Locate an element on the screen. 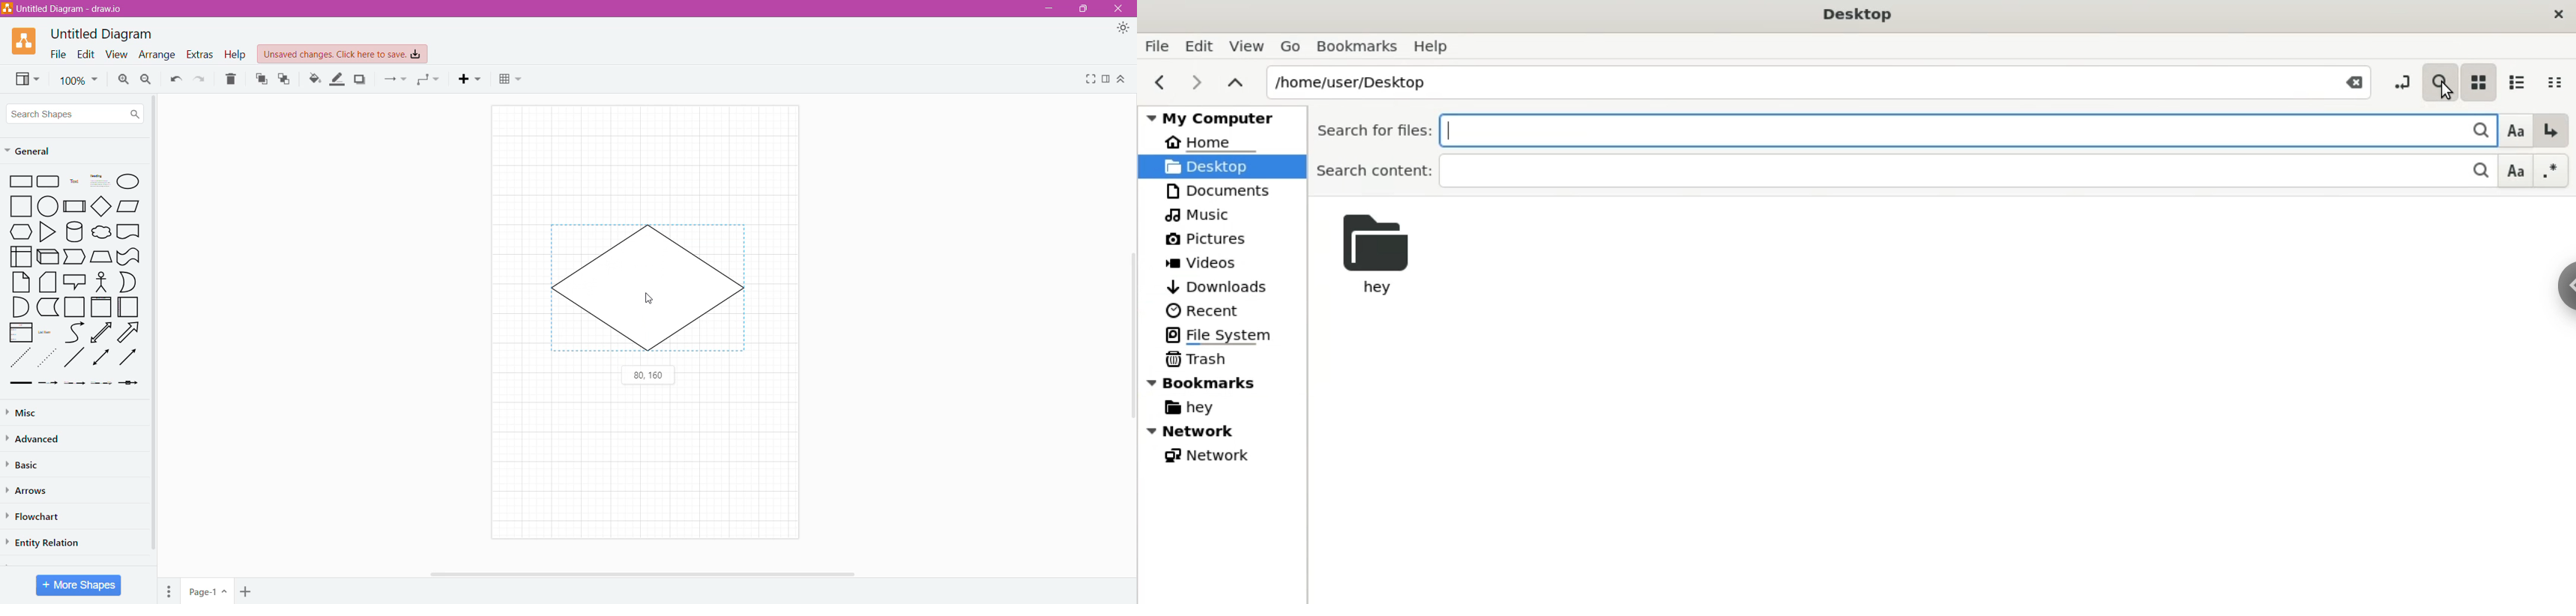 This screenshot has width=2576, height=616. Zoom 100% is located at coordinates (79, 81).